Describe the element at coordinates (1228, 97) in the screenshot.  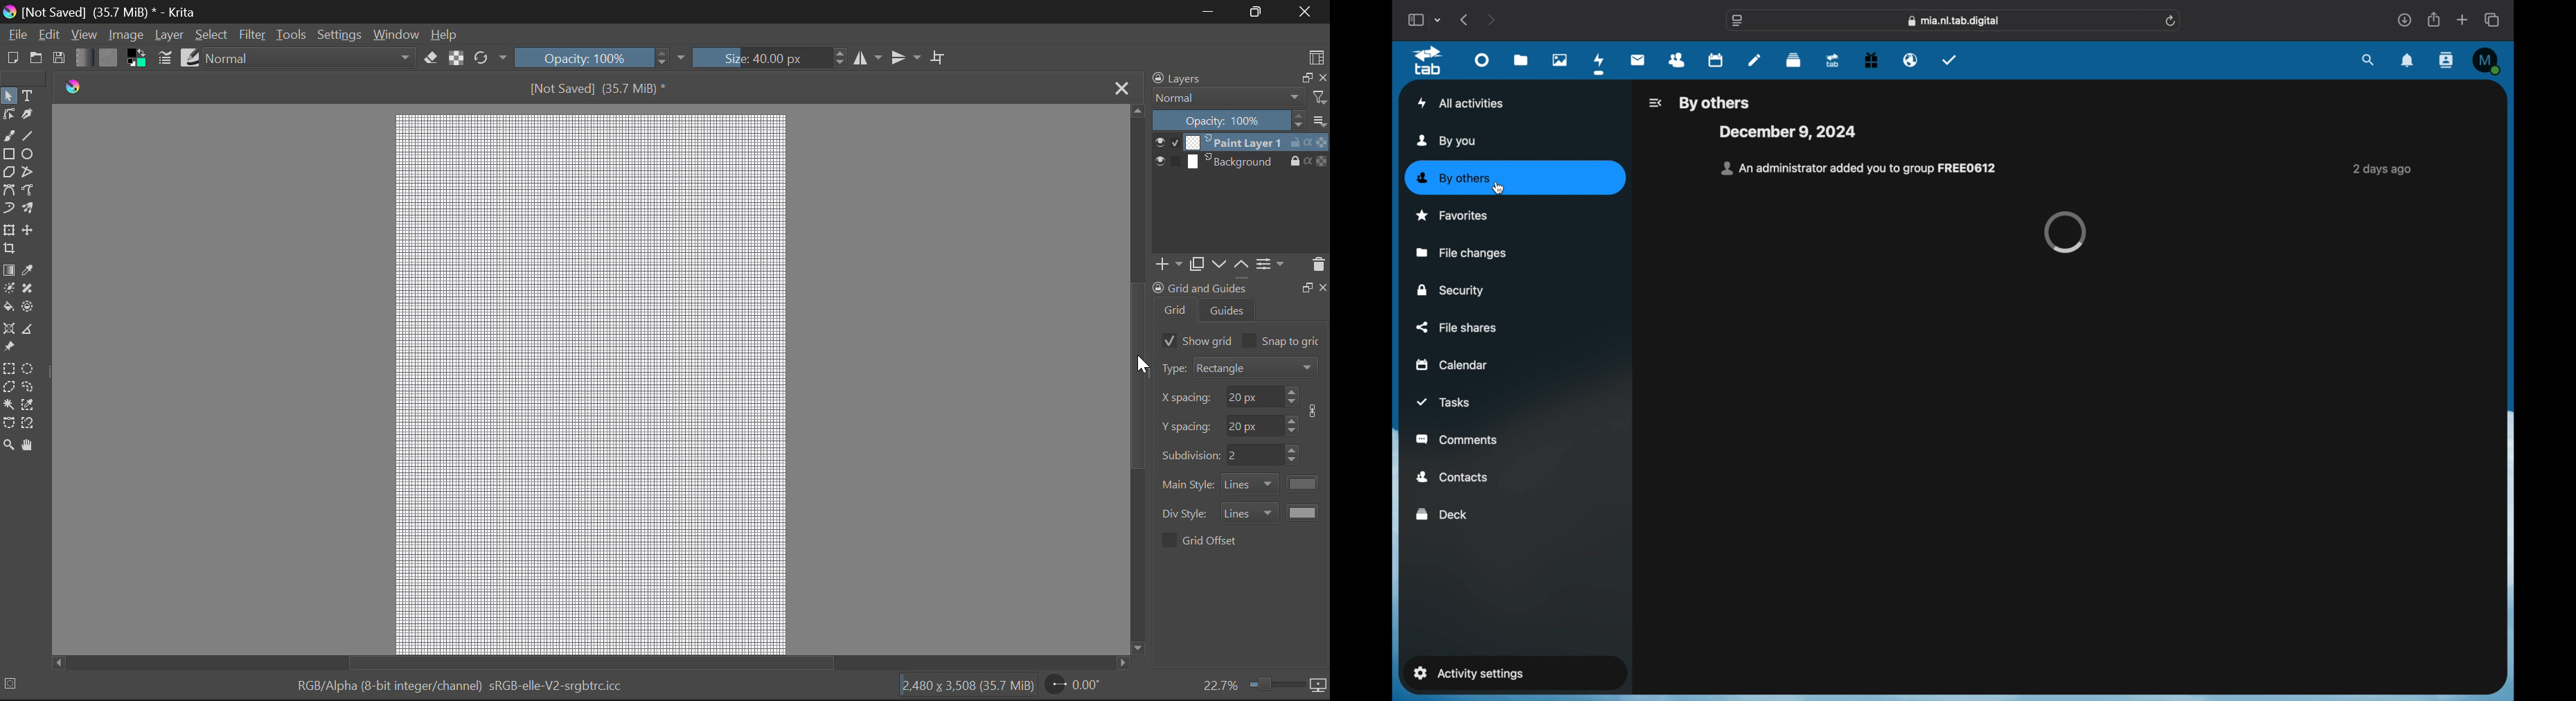
I see `normal` at that location.